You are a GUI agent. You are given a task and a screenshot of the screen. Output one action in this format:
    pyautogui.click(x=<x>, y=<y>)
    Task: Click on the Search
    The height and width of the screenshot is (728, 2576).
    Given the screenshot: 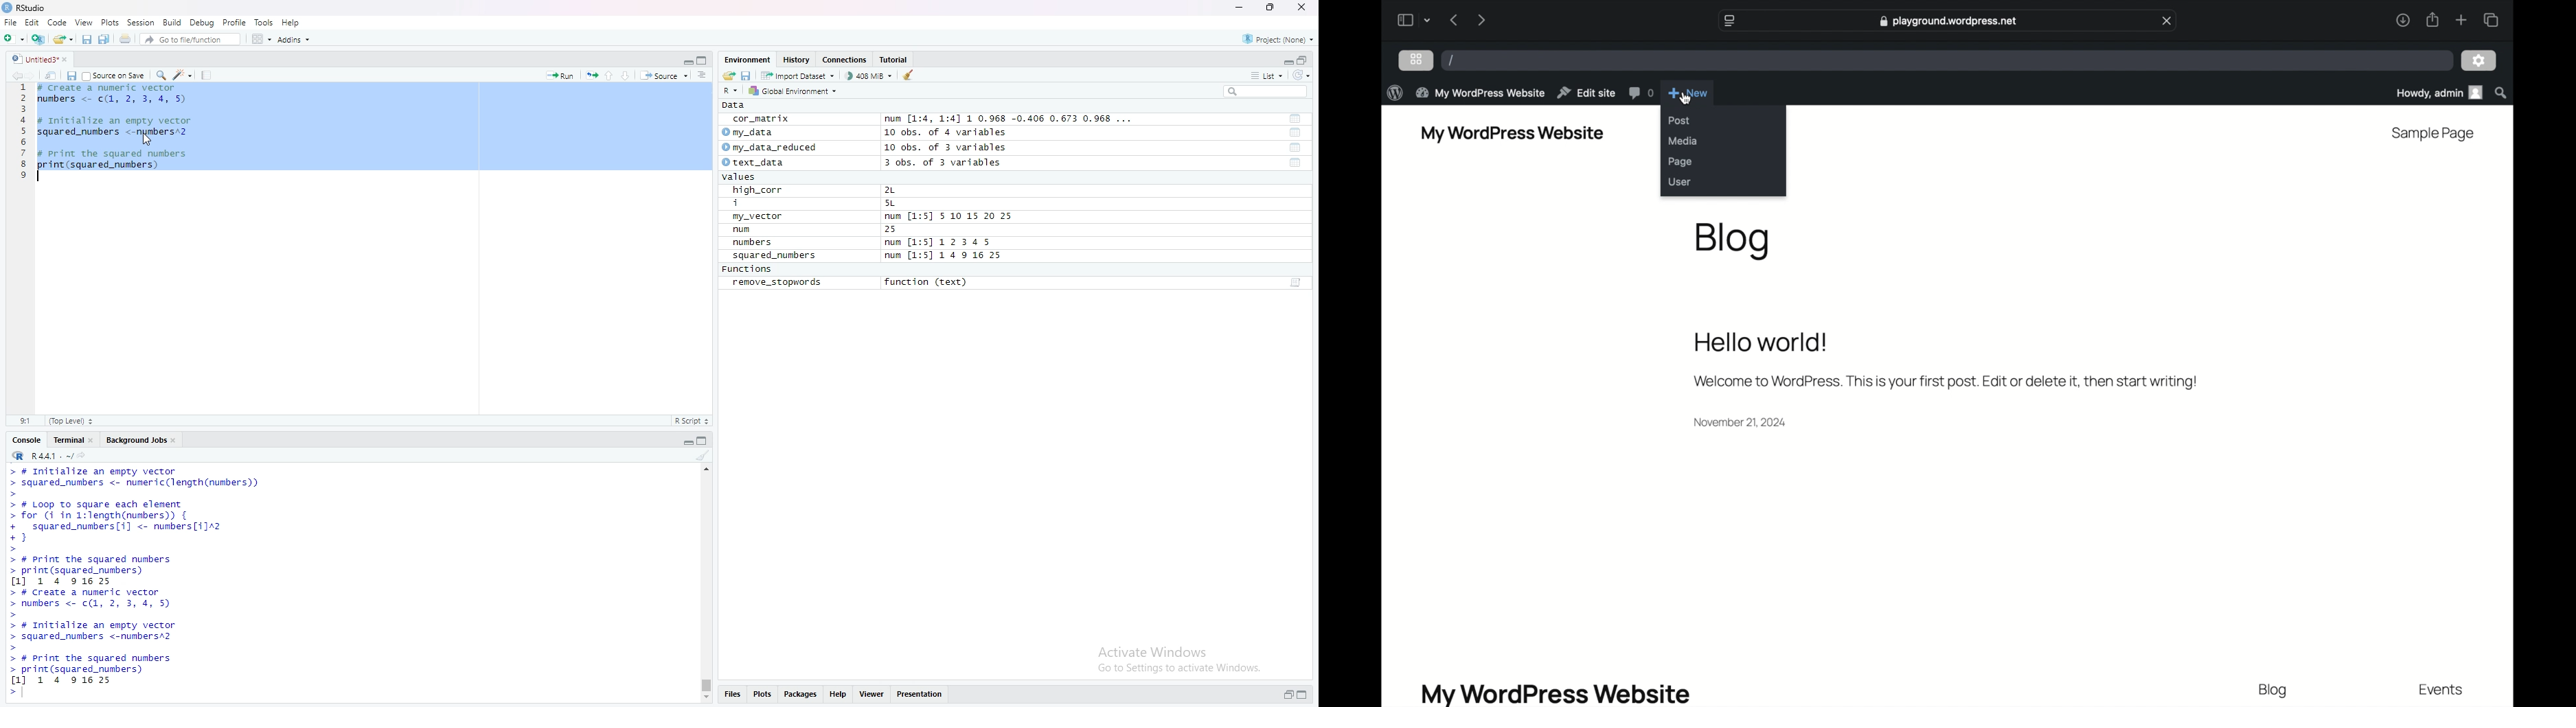 What is the action you would take?
    pyautogui.click(x=1266, y=91)
    